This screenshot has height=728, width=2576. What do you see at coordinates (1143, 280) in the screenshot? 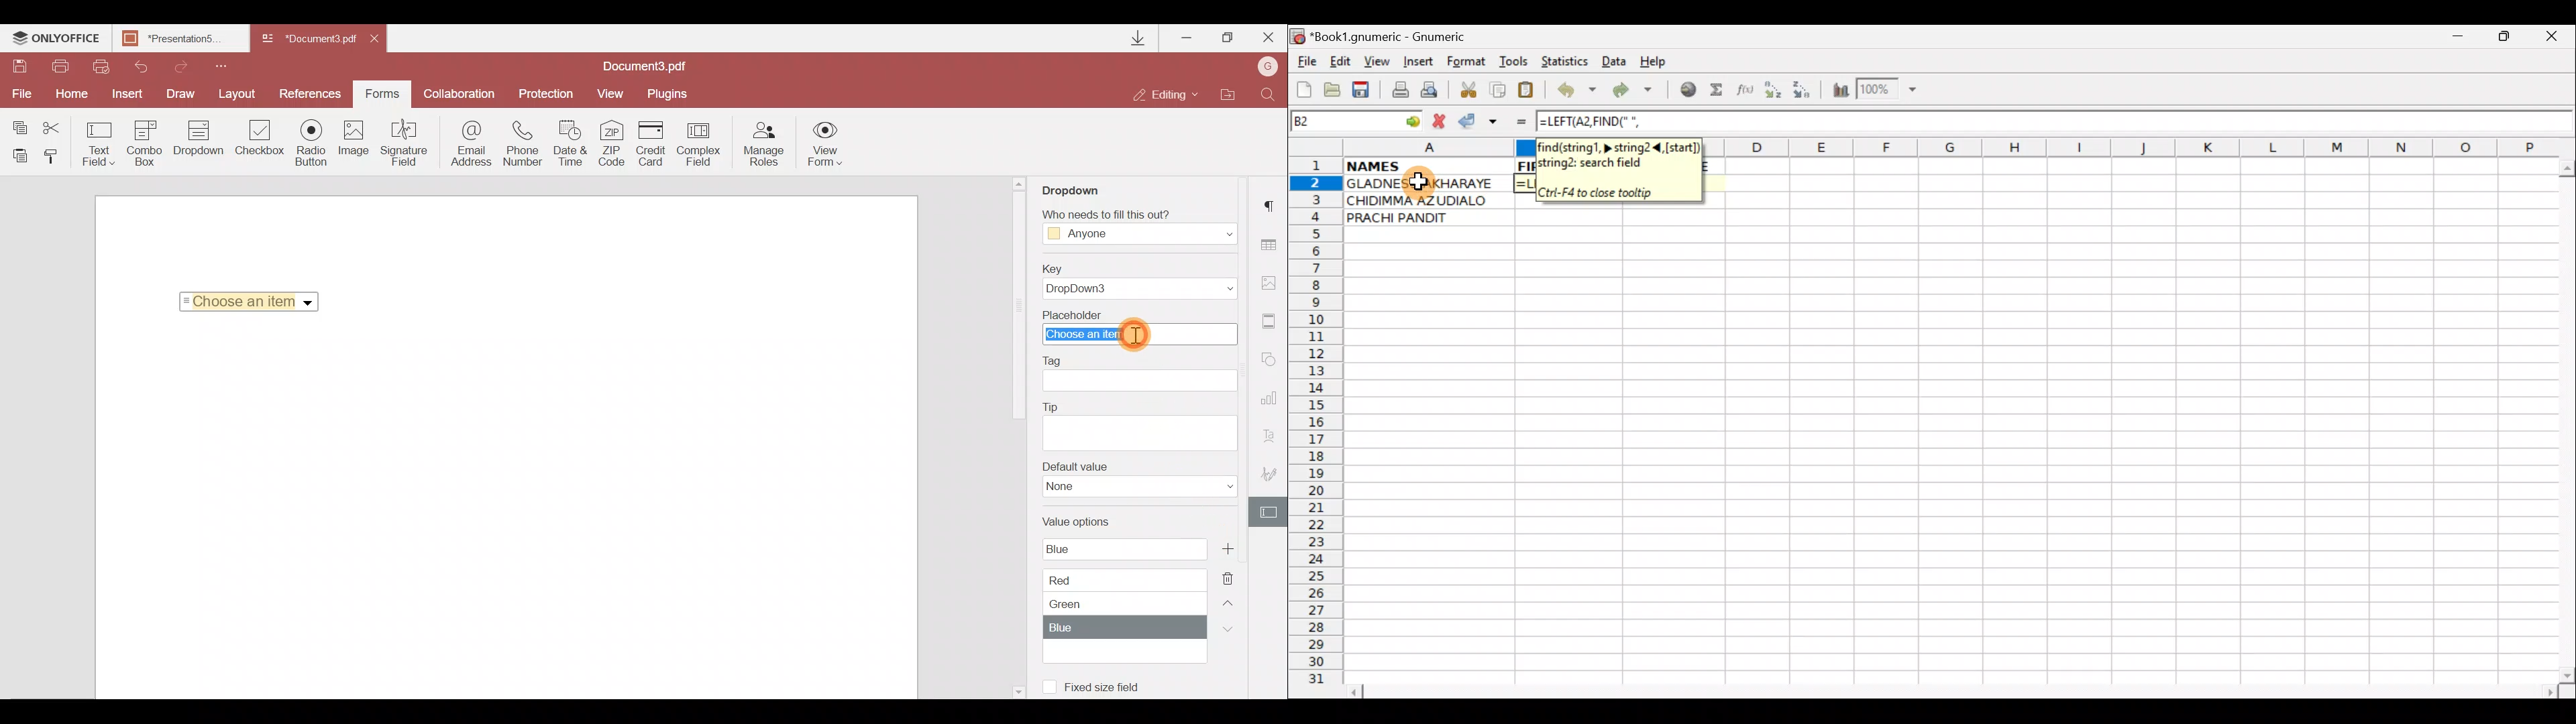
I see `Key` at bounding box center [1143, 280].